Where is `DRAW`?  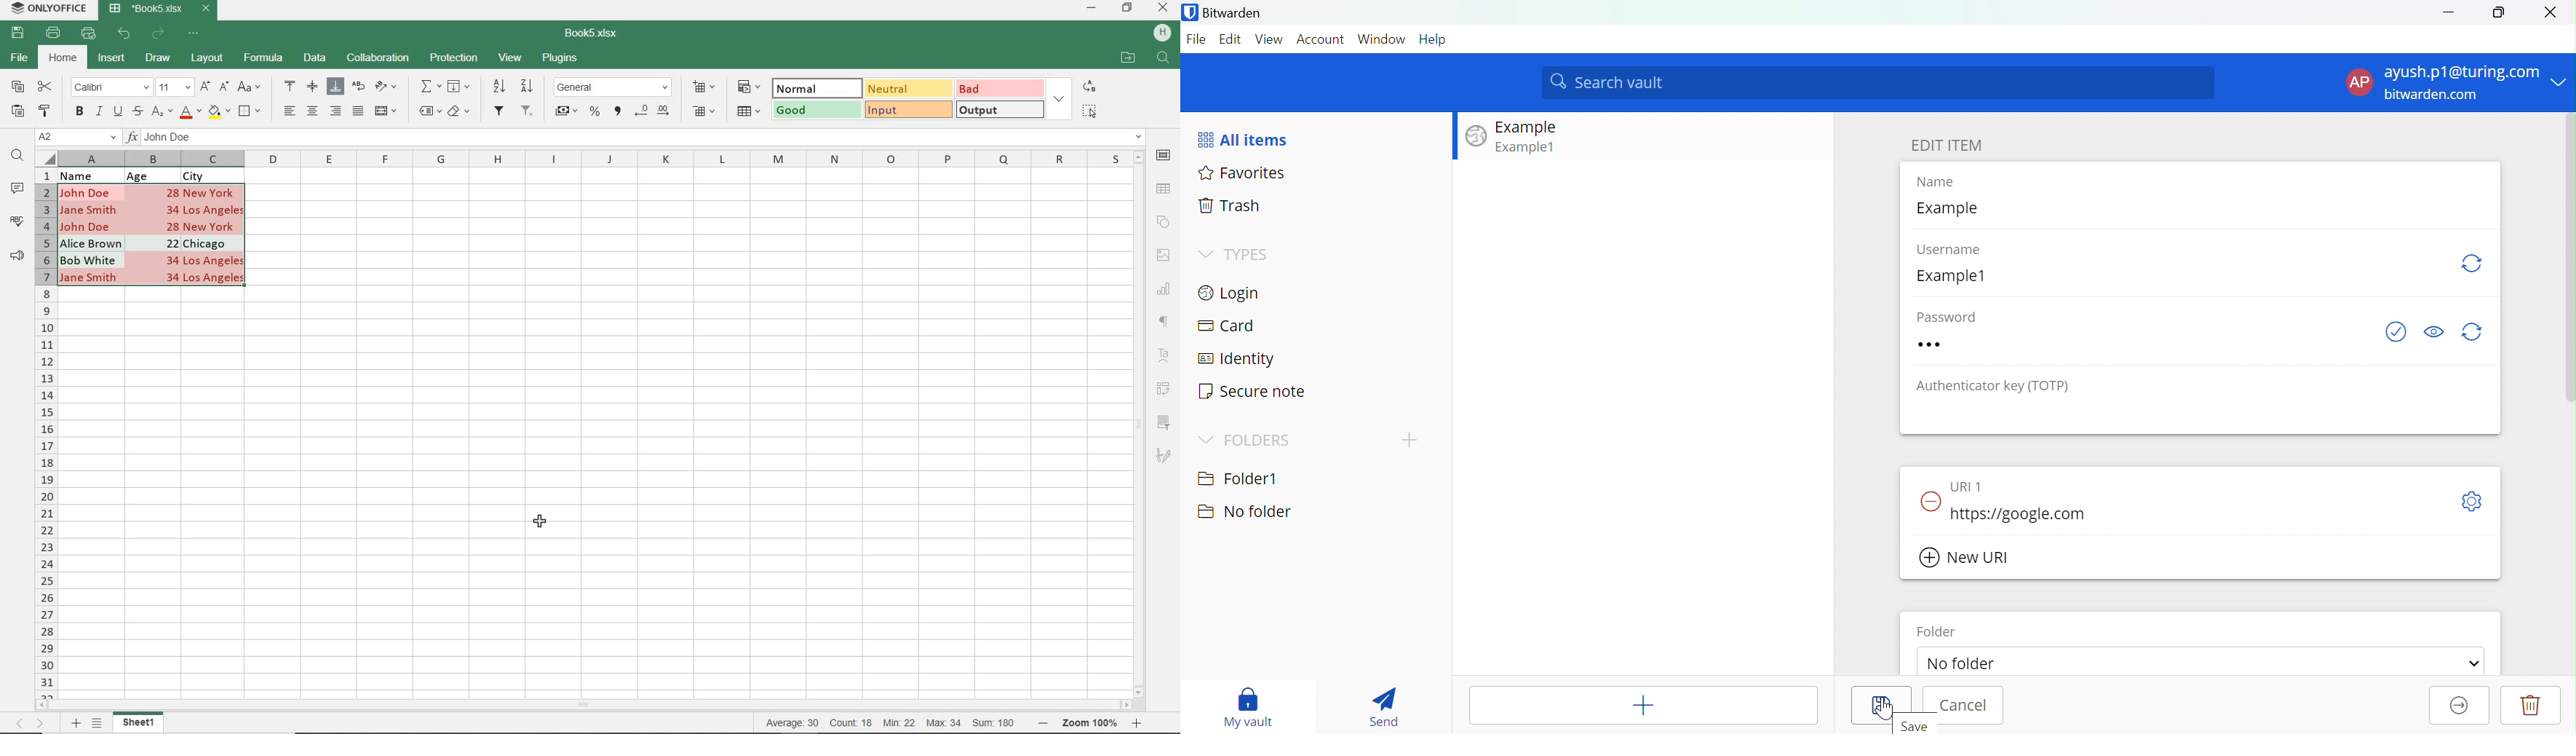 DRAW is located at coordinates (159, 58).